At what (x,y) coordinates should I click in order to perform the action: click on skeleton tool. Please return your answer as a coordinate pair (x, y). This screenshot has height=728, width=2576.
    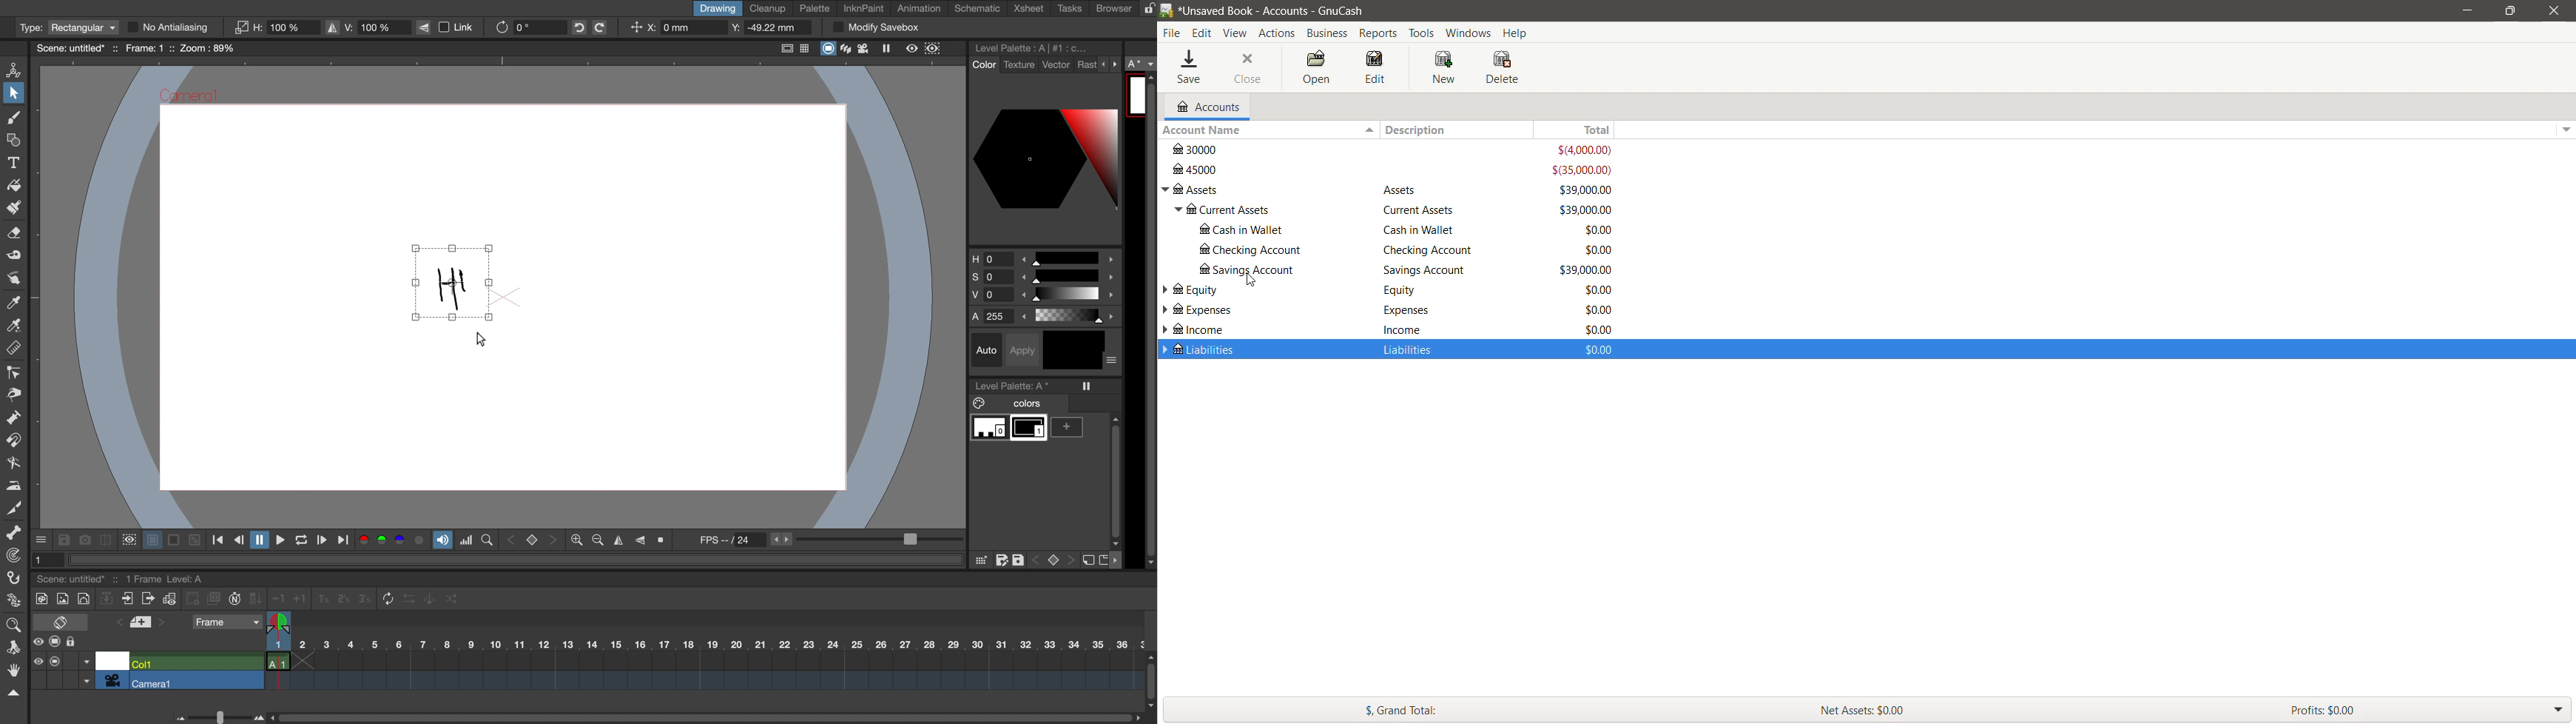
    Looking at the image, I should click on (14, 533).